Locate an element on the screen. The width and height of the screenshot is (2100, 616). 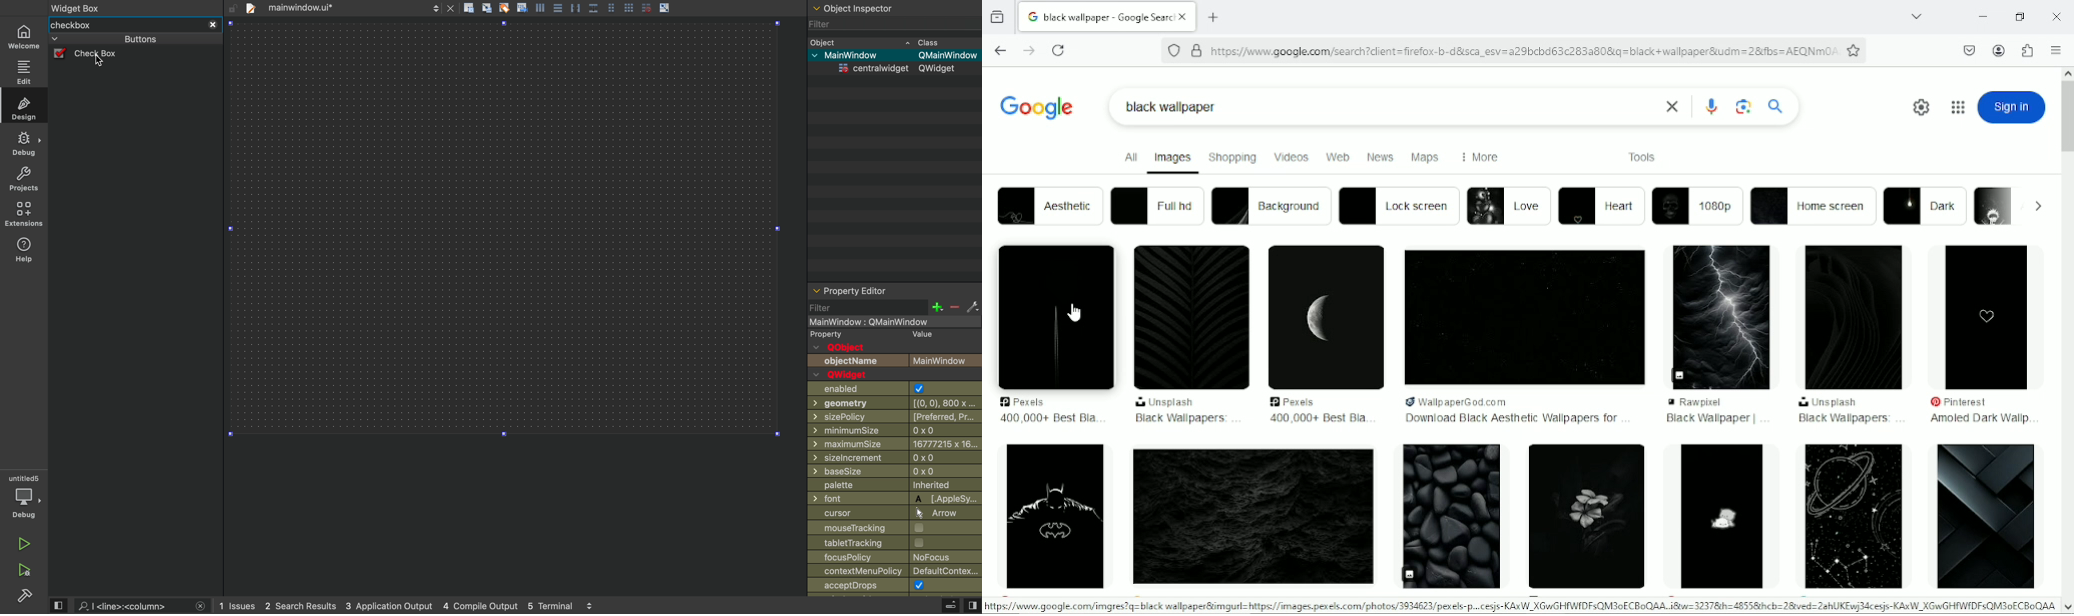
save to pocket is located at coordinates (1968, 49).